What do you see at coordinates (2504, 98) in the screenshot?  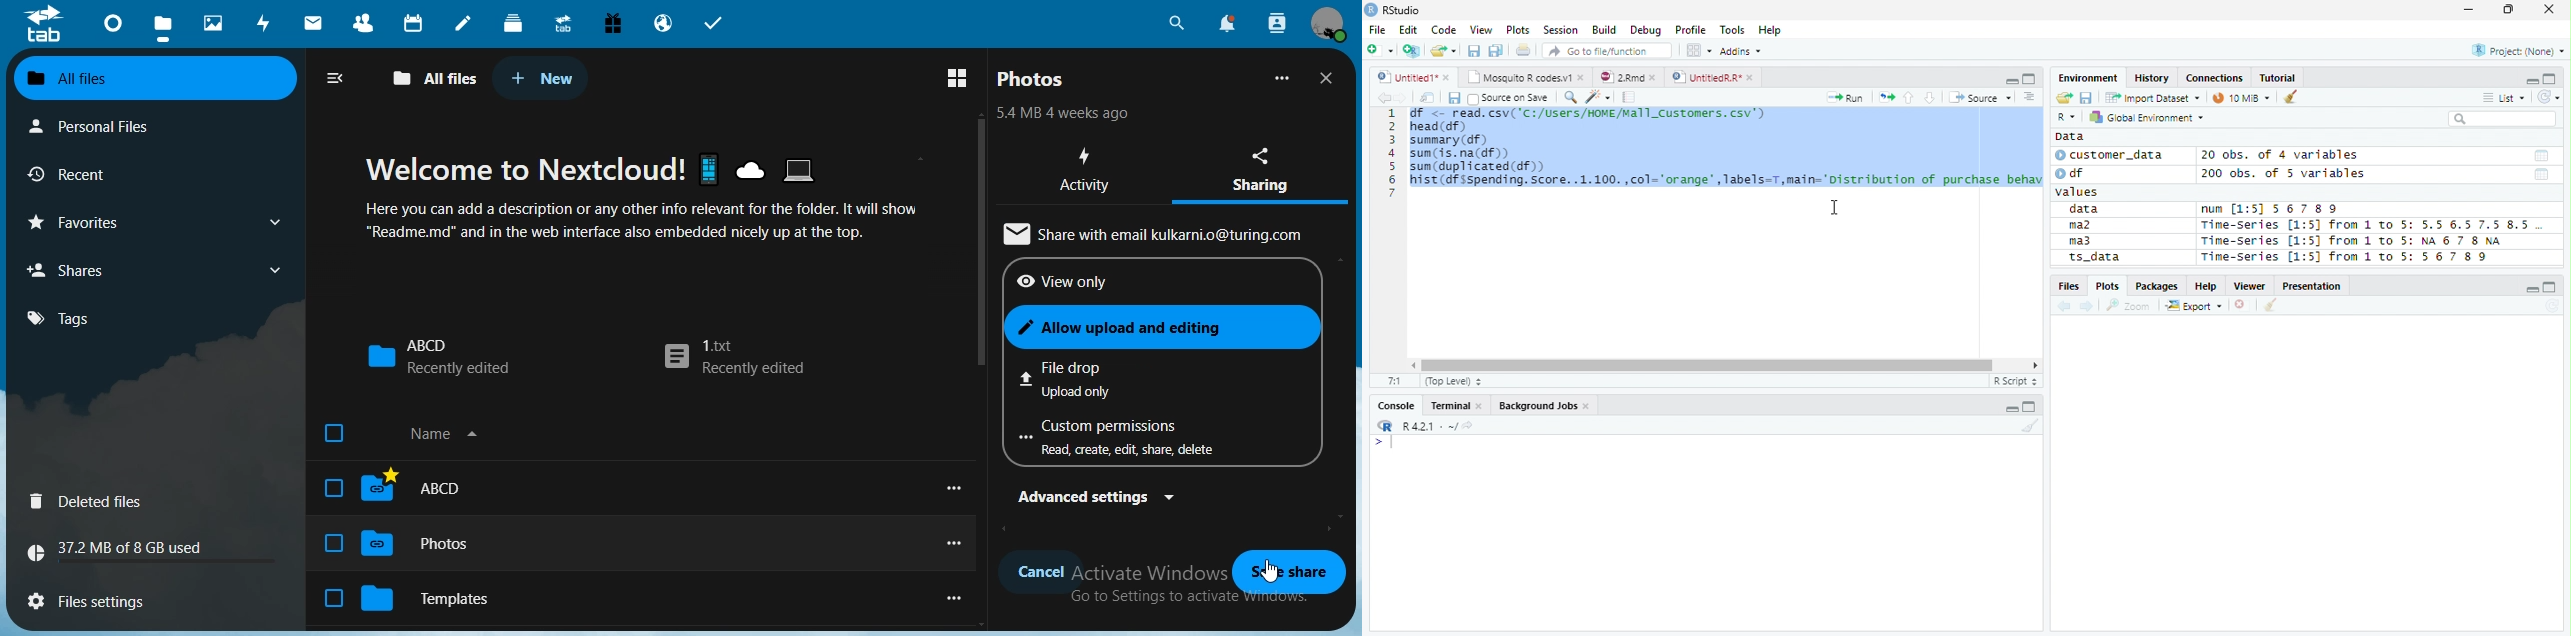 I see `List` at bounding box center [2504, 98].